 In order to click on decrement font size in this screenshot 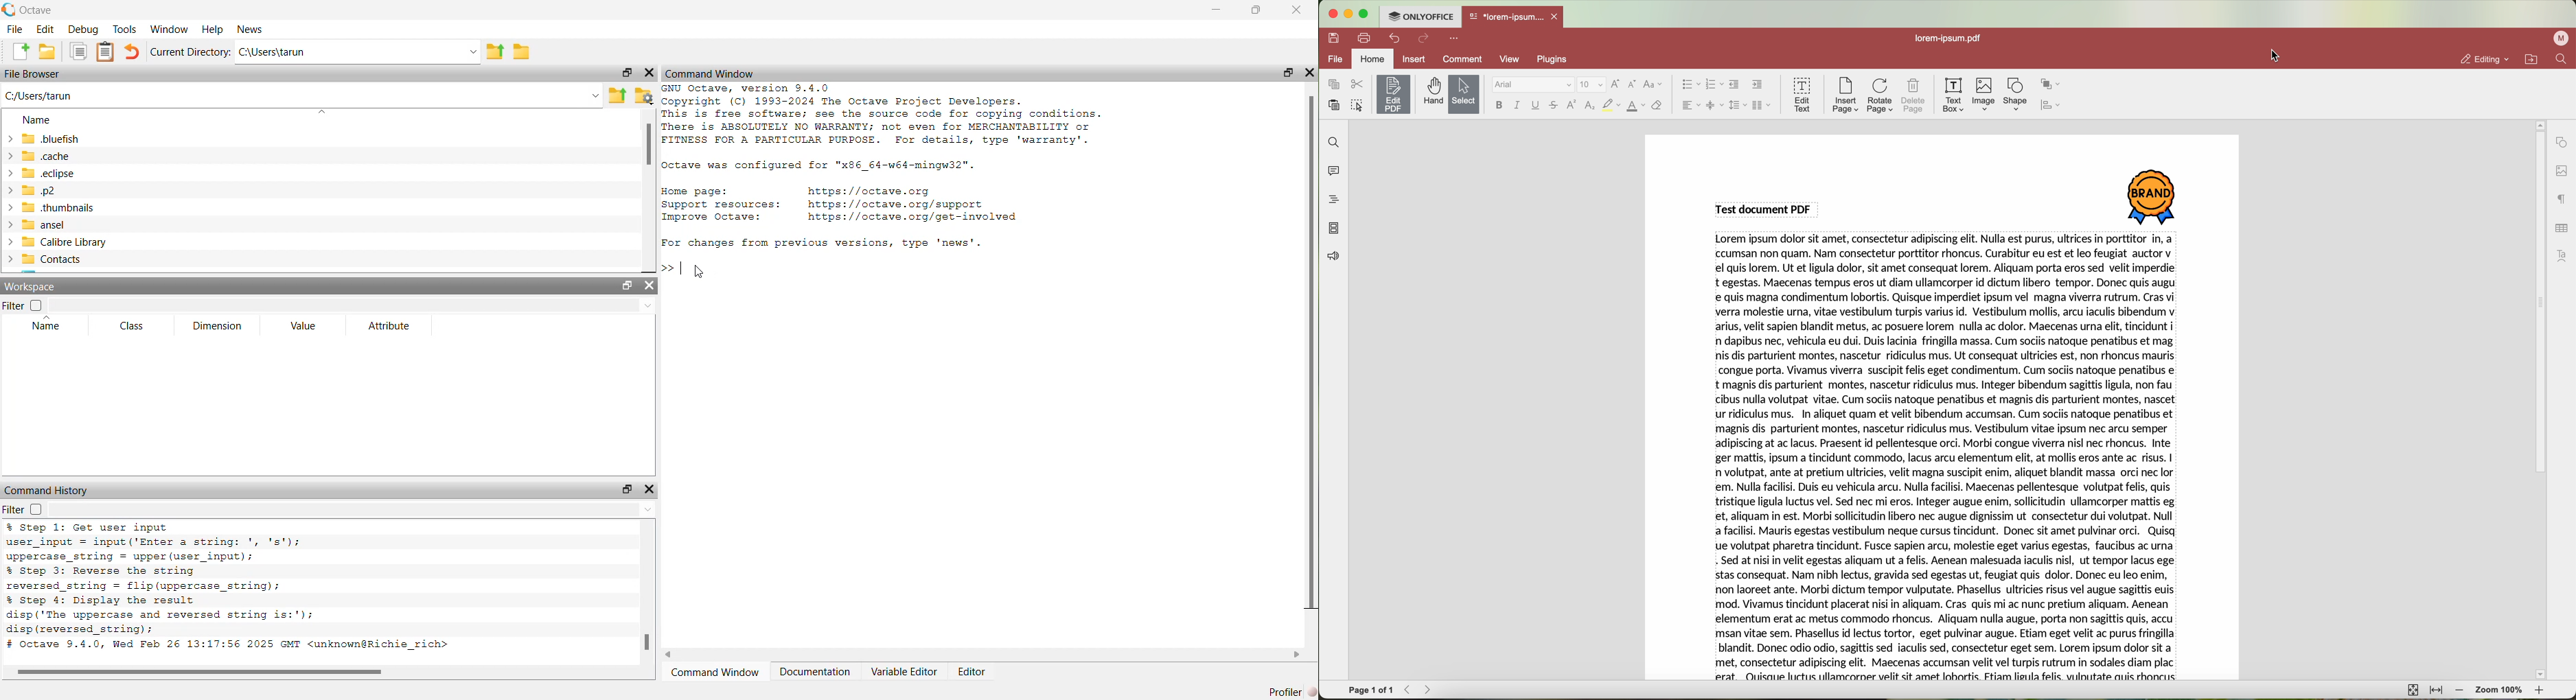, I will do `click(1632, 85)`.